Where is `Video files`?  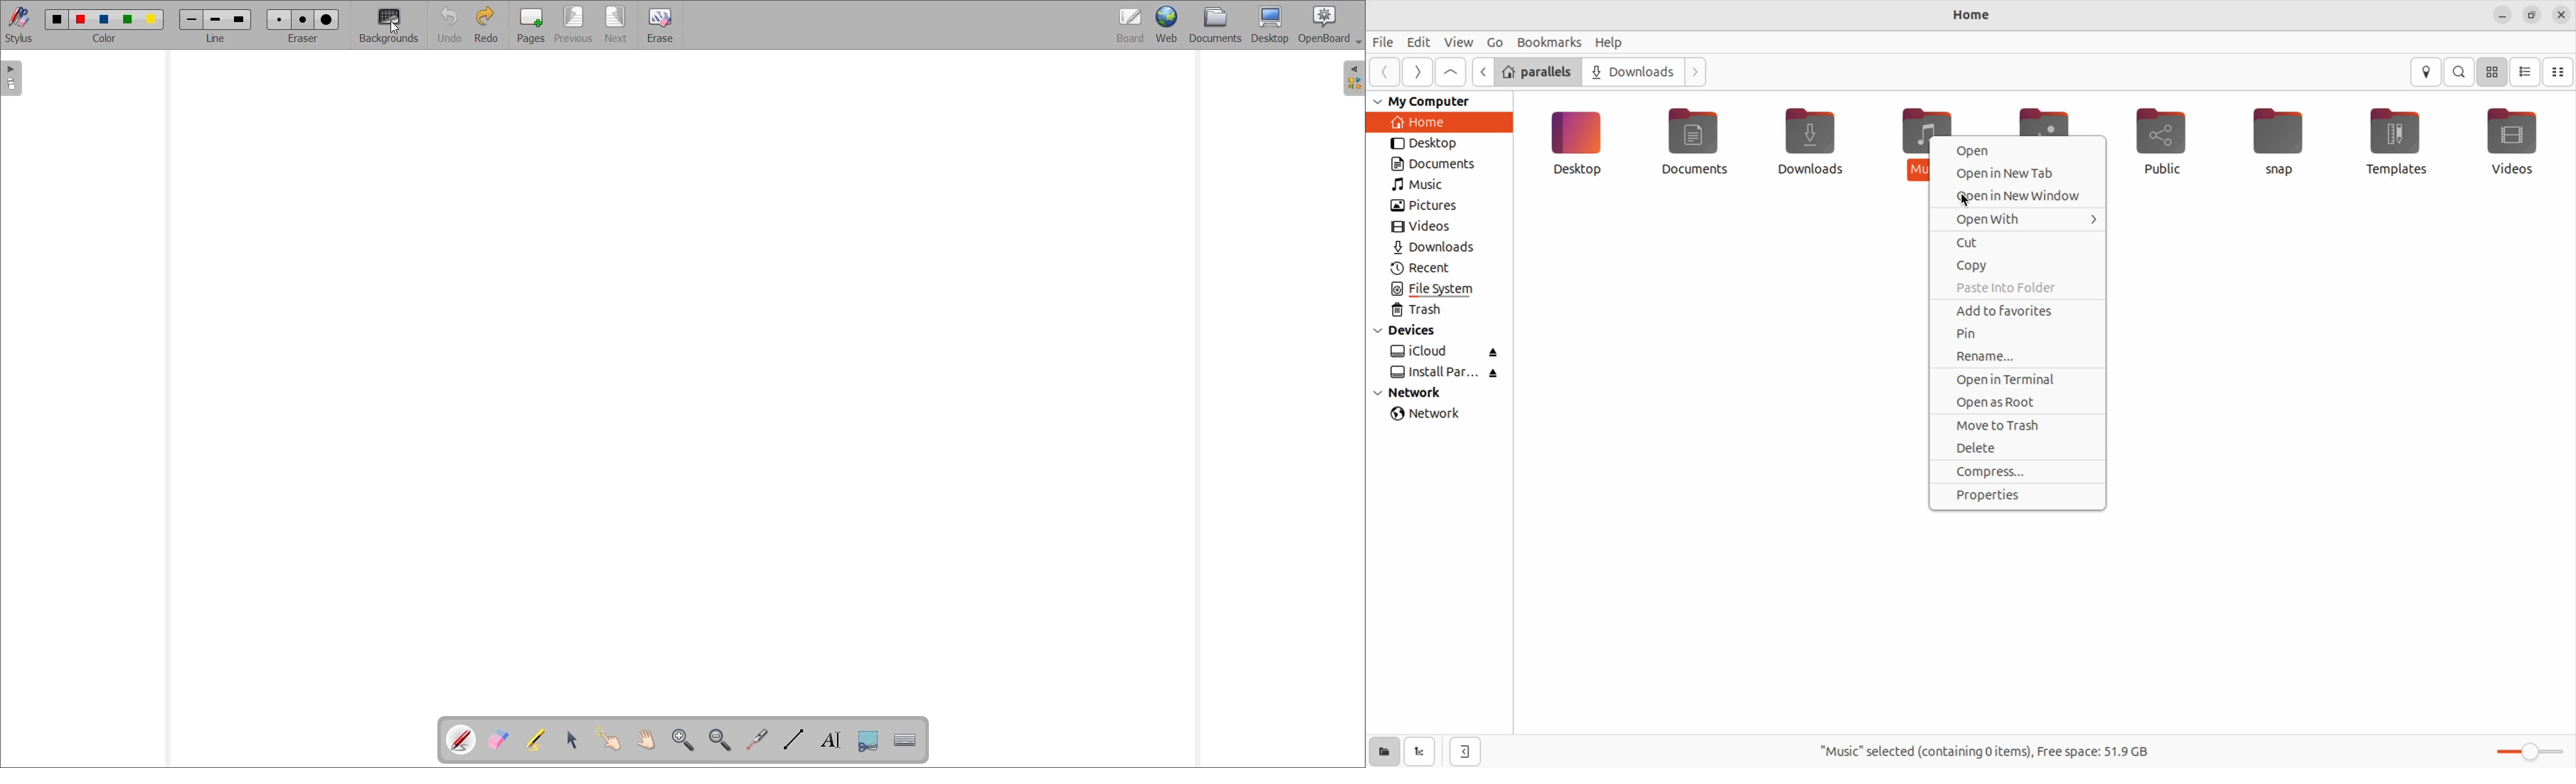
Video files is located at coordinates (2514, 139).